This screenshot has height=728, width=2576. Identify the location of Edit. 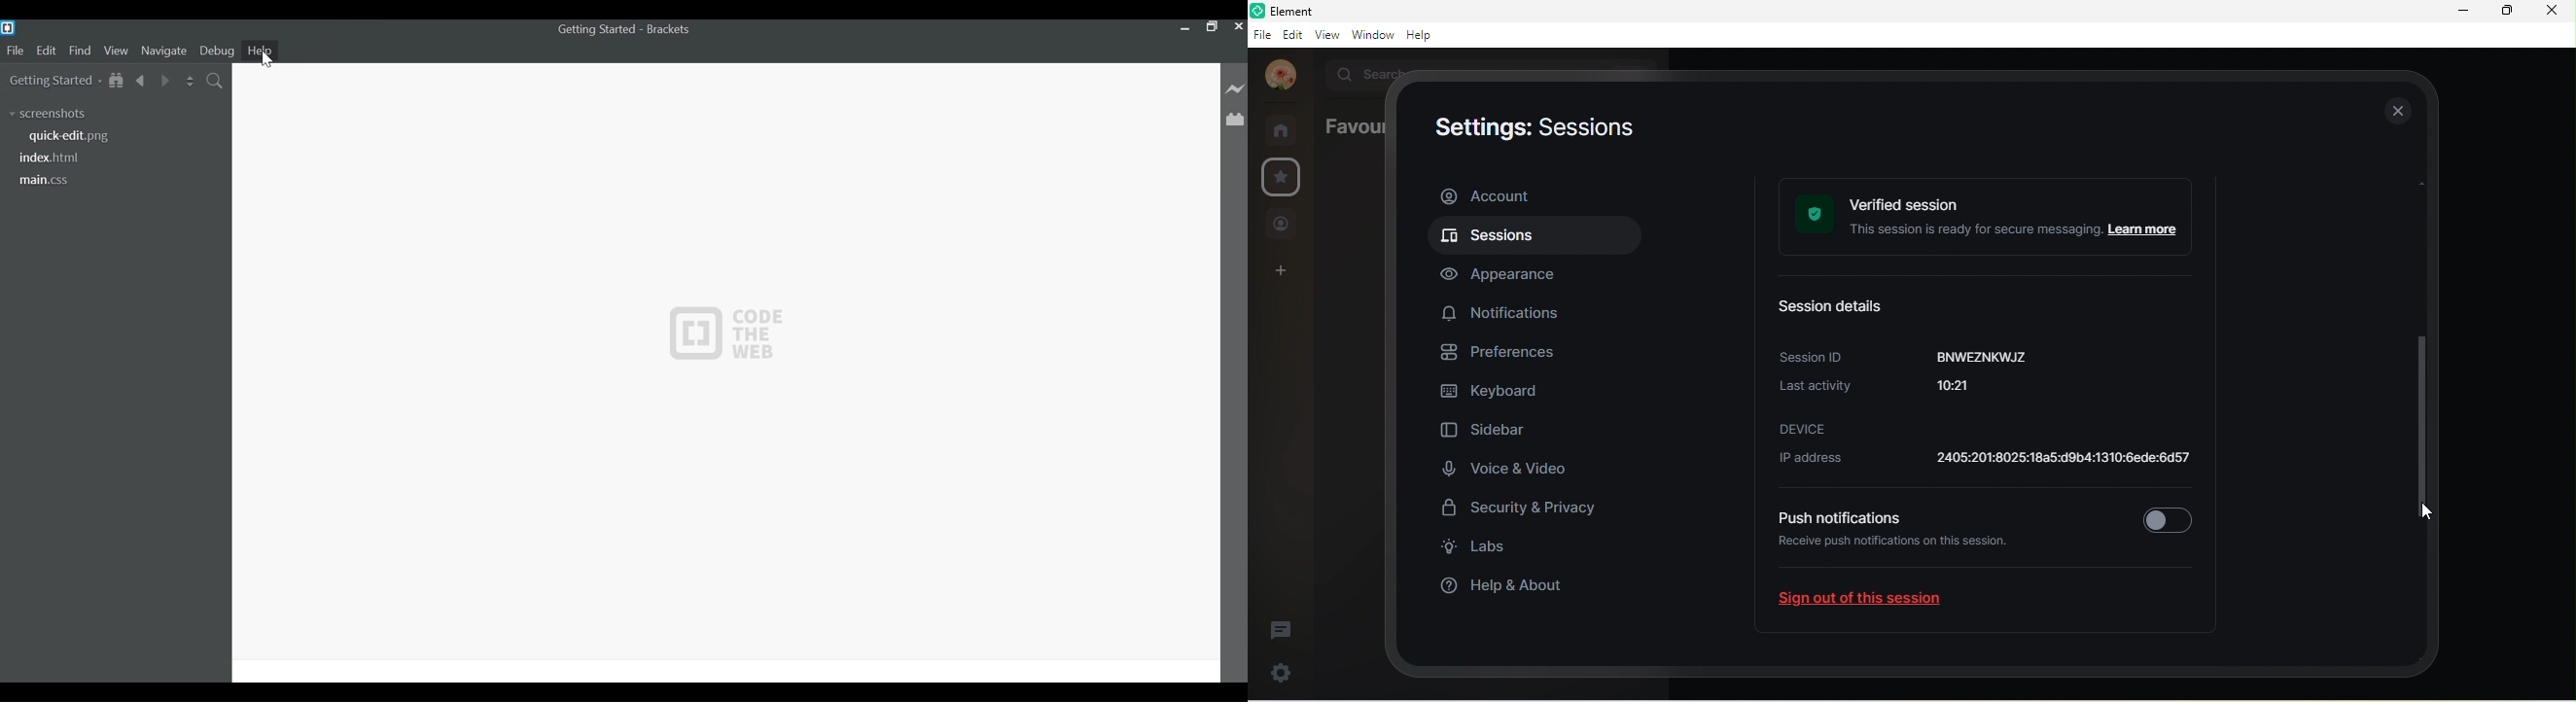
(46, 51).